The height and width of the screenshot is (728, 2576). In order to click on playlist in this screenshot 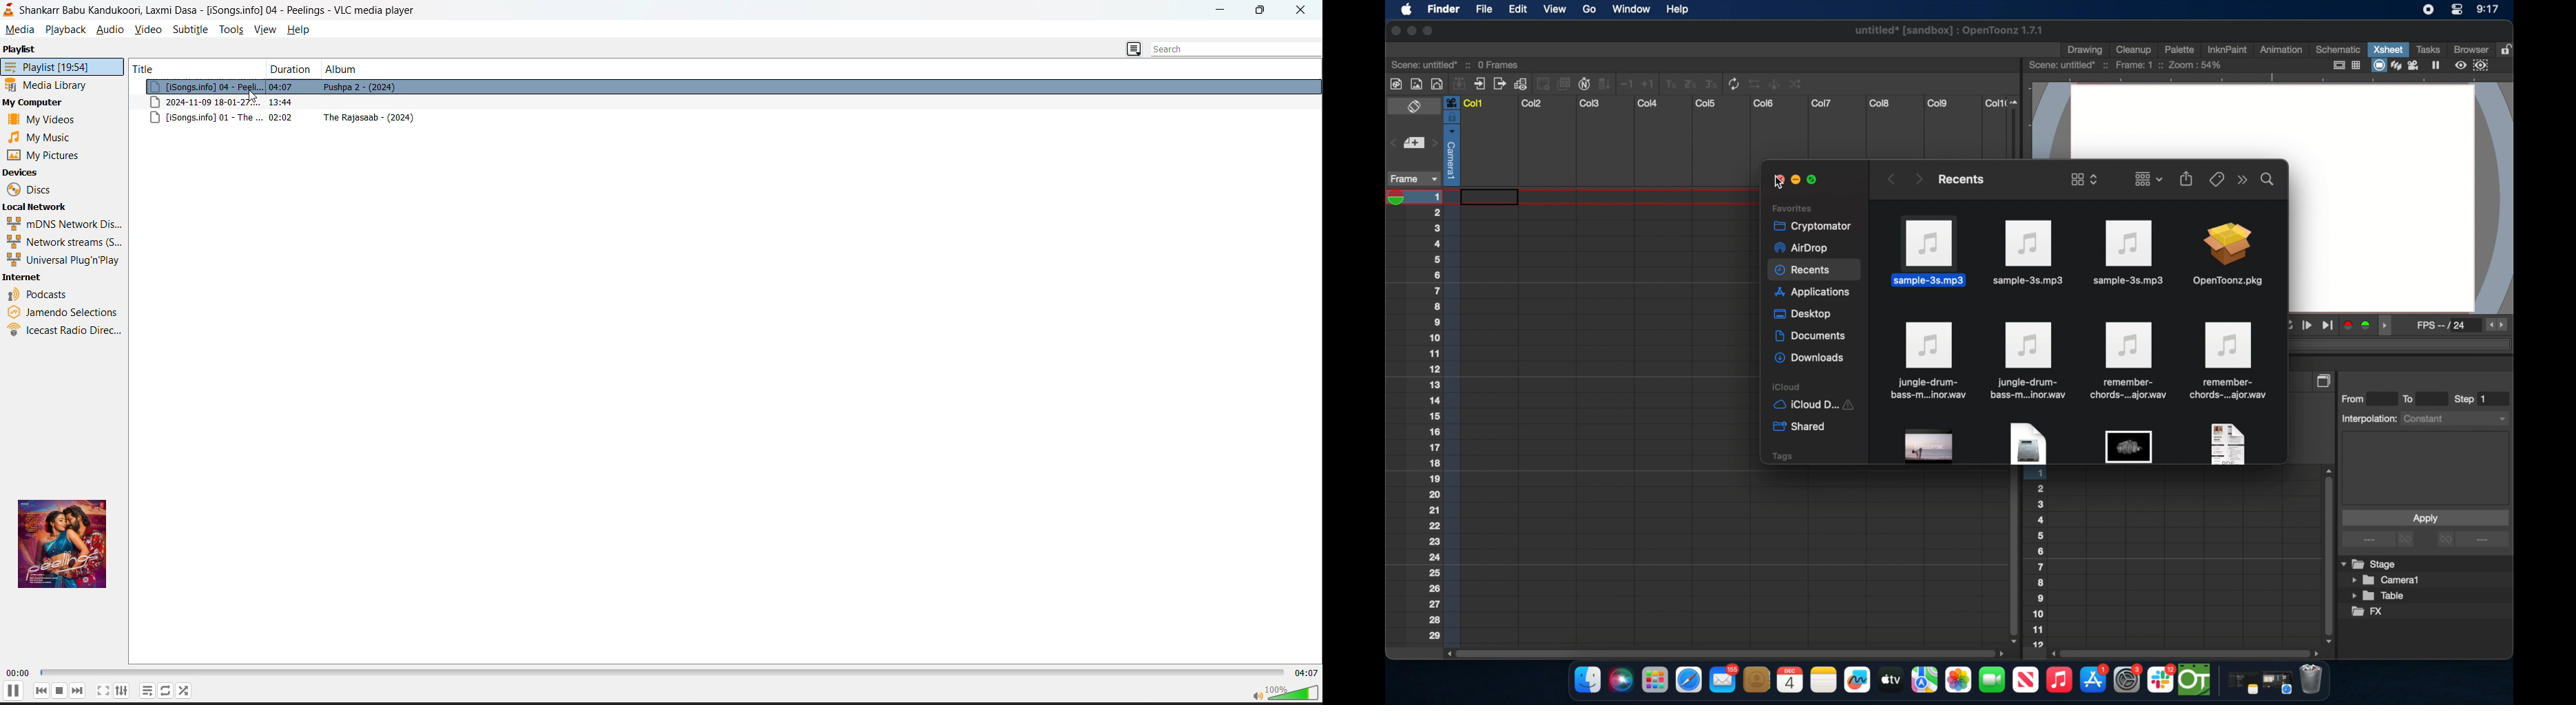, I will do `click(62, 66)`.